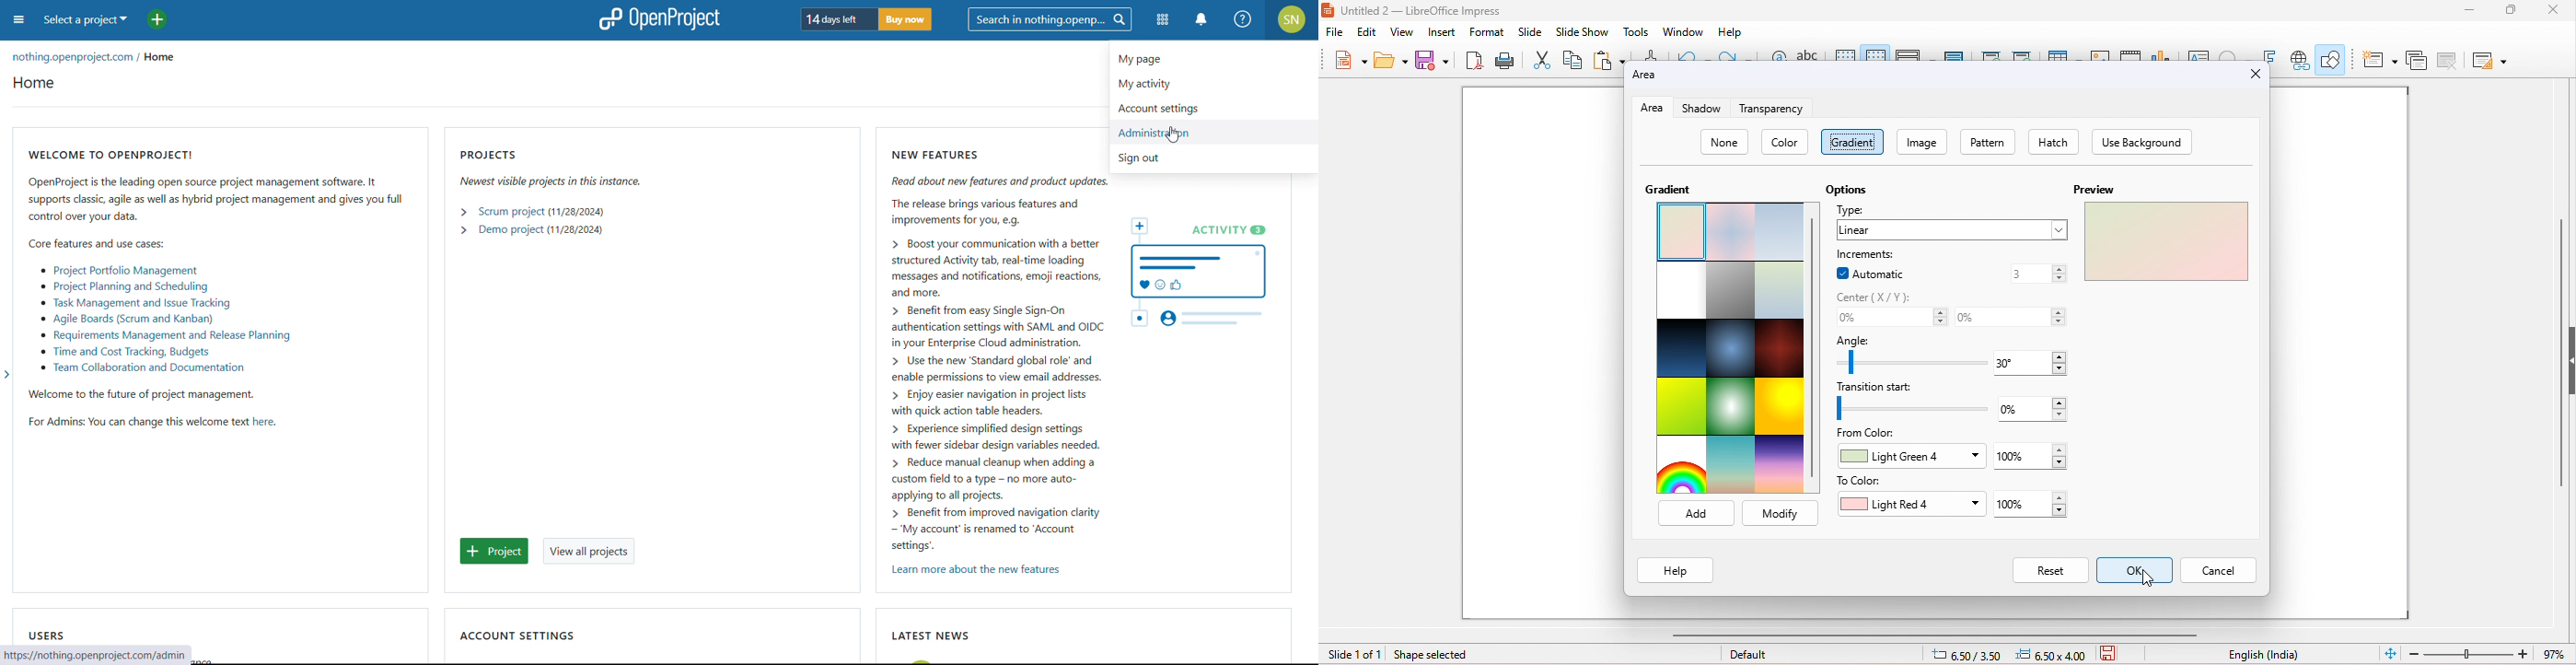 The image size is (2576, 672). I want to click on my activity, so click(1214, 82).